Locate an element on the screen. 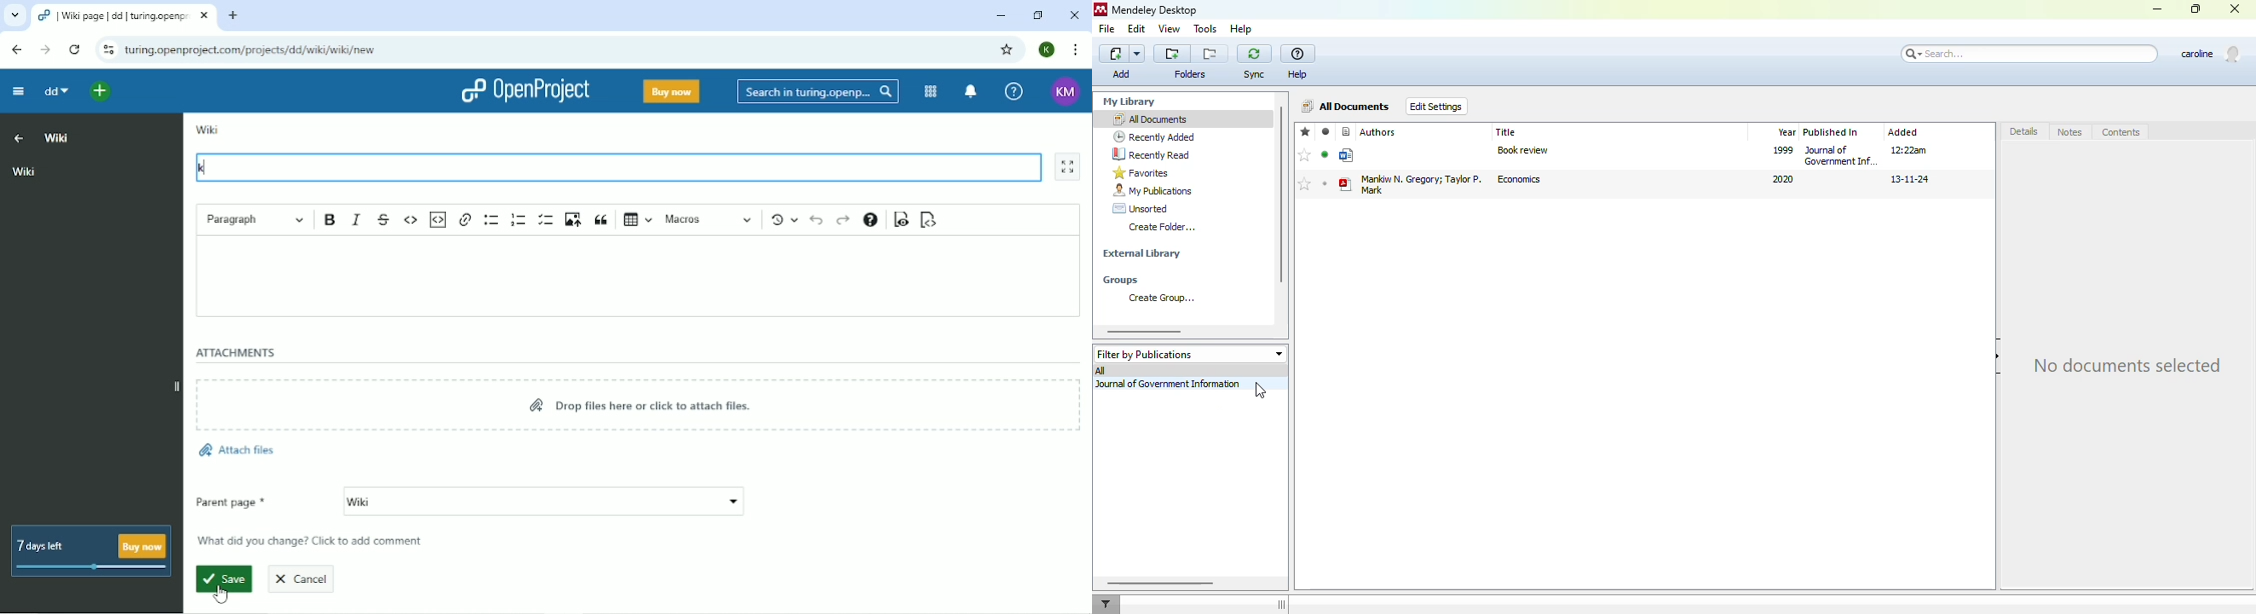  details is located at coordinates (2026, 130).